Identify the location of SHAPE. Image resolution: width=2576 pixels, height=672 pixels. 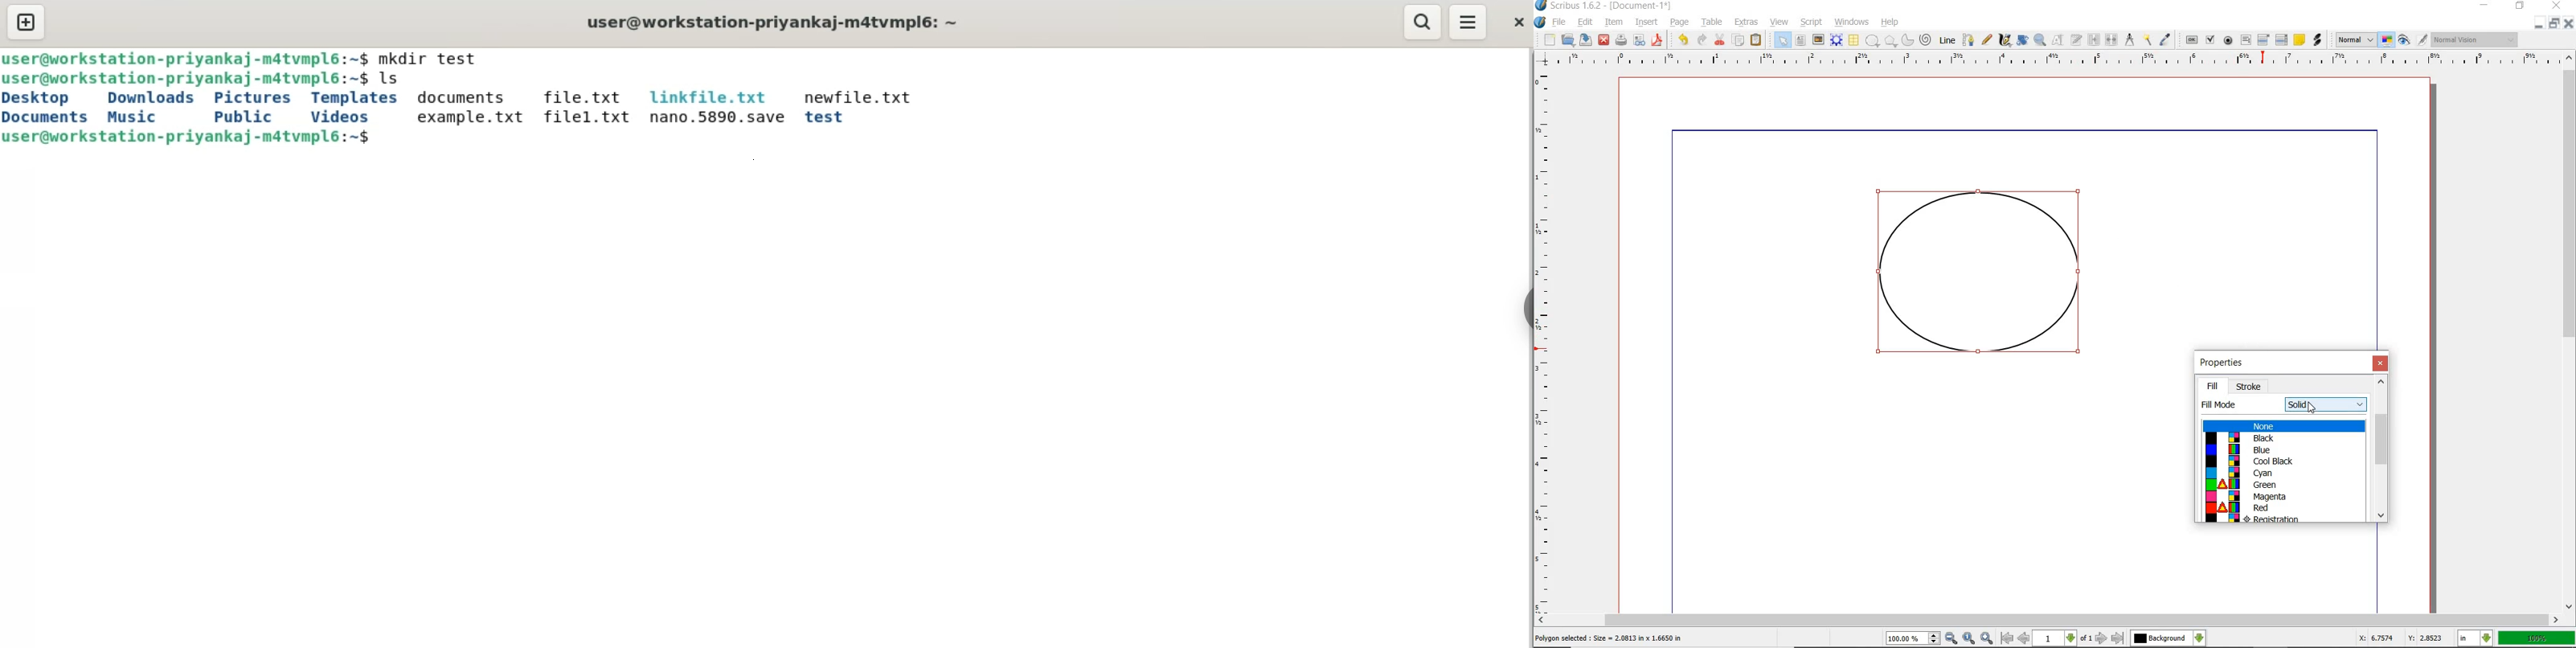
(1872, 41).